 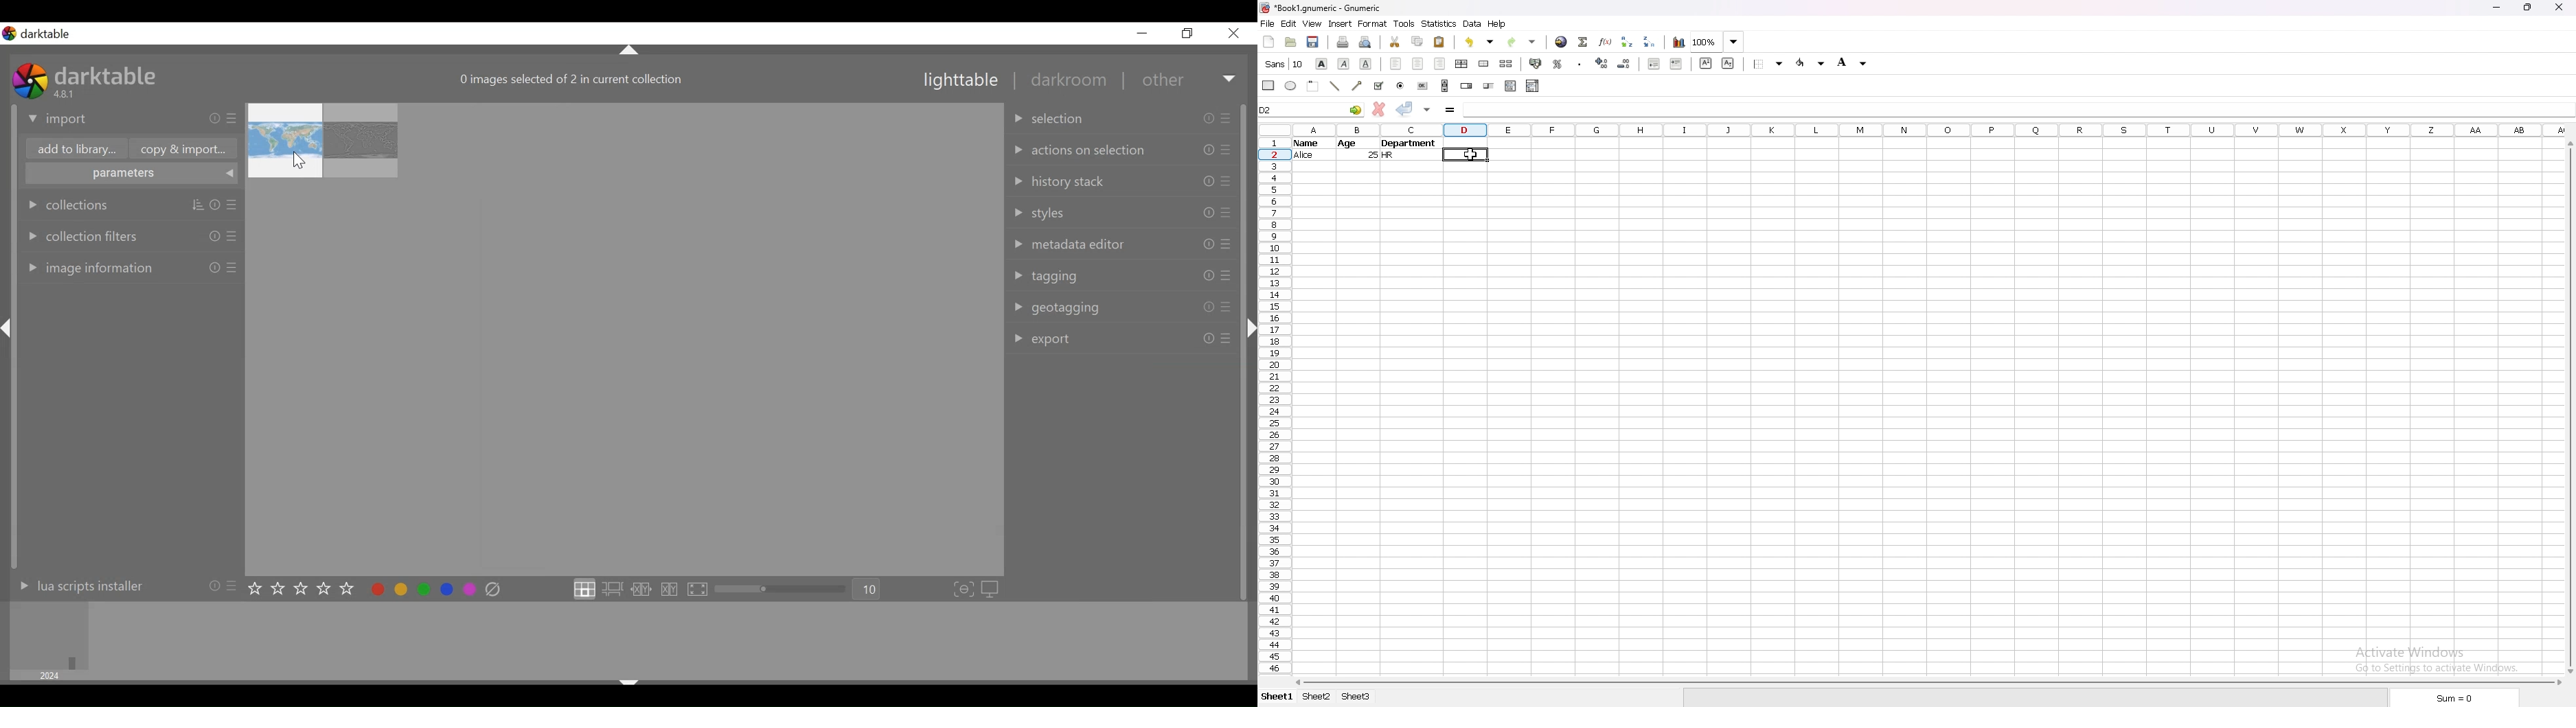 What do you see at coordinates (299, 160) in the screenshot?
I see `Cursor` at bounding box center [299, 160].